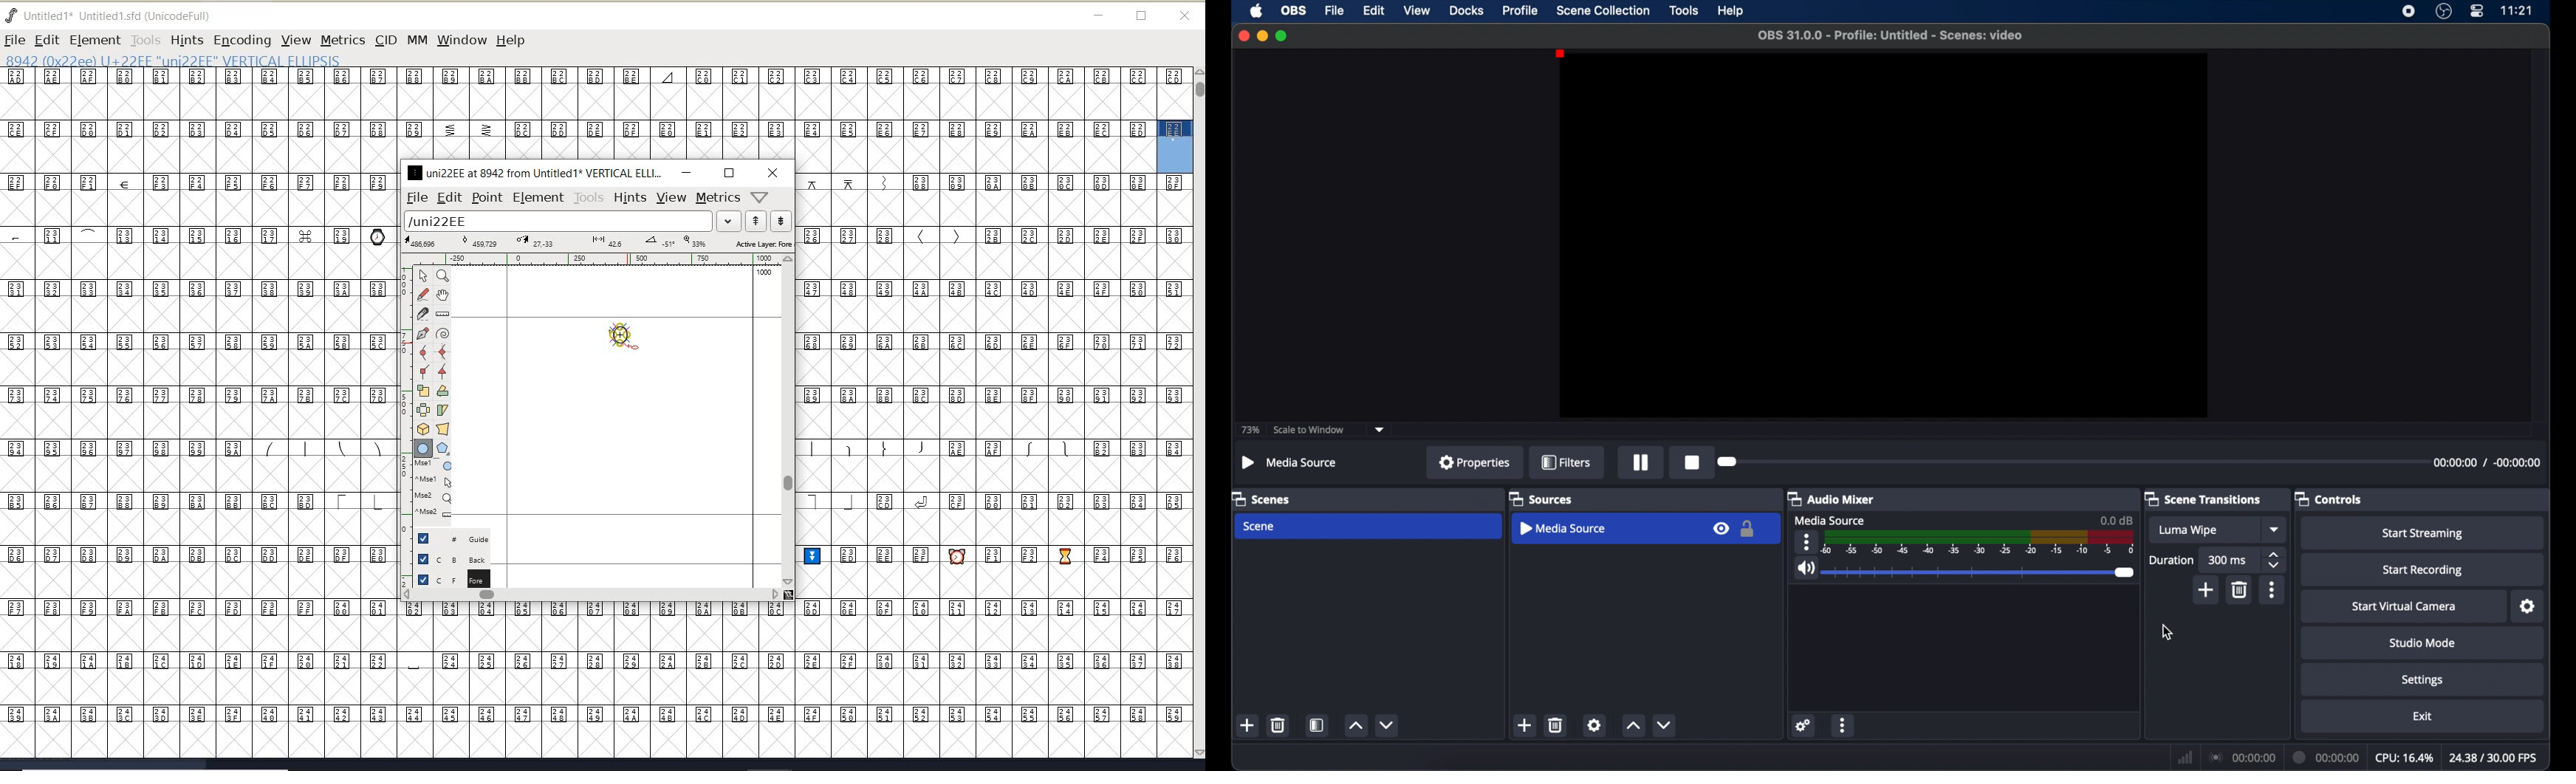 The image size is (2576, 784). What do you see at coordinates (1283, 37) in the screenshot?
I see `maximize` at bounding box center [1283, 37].